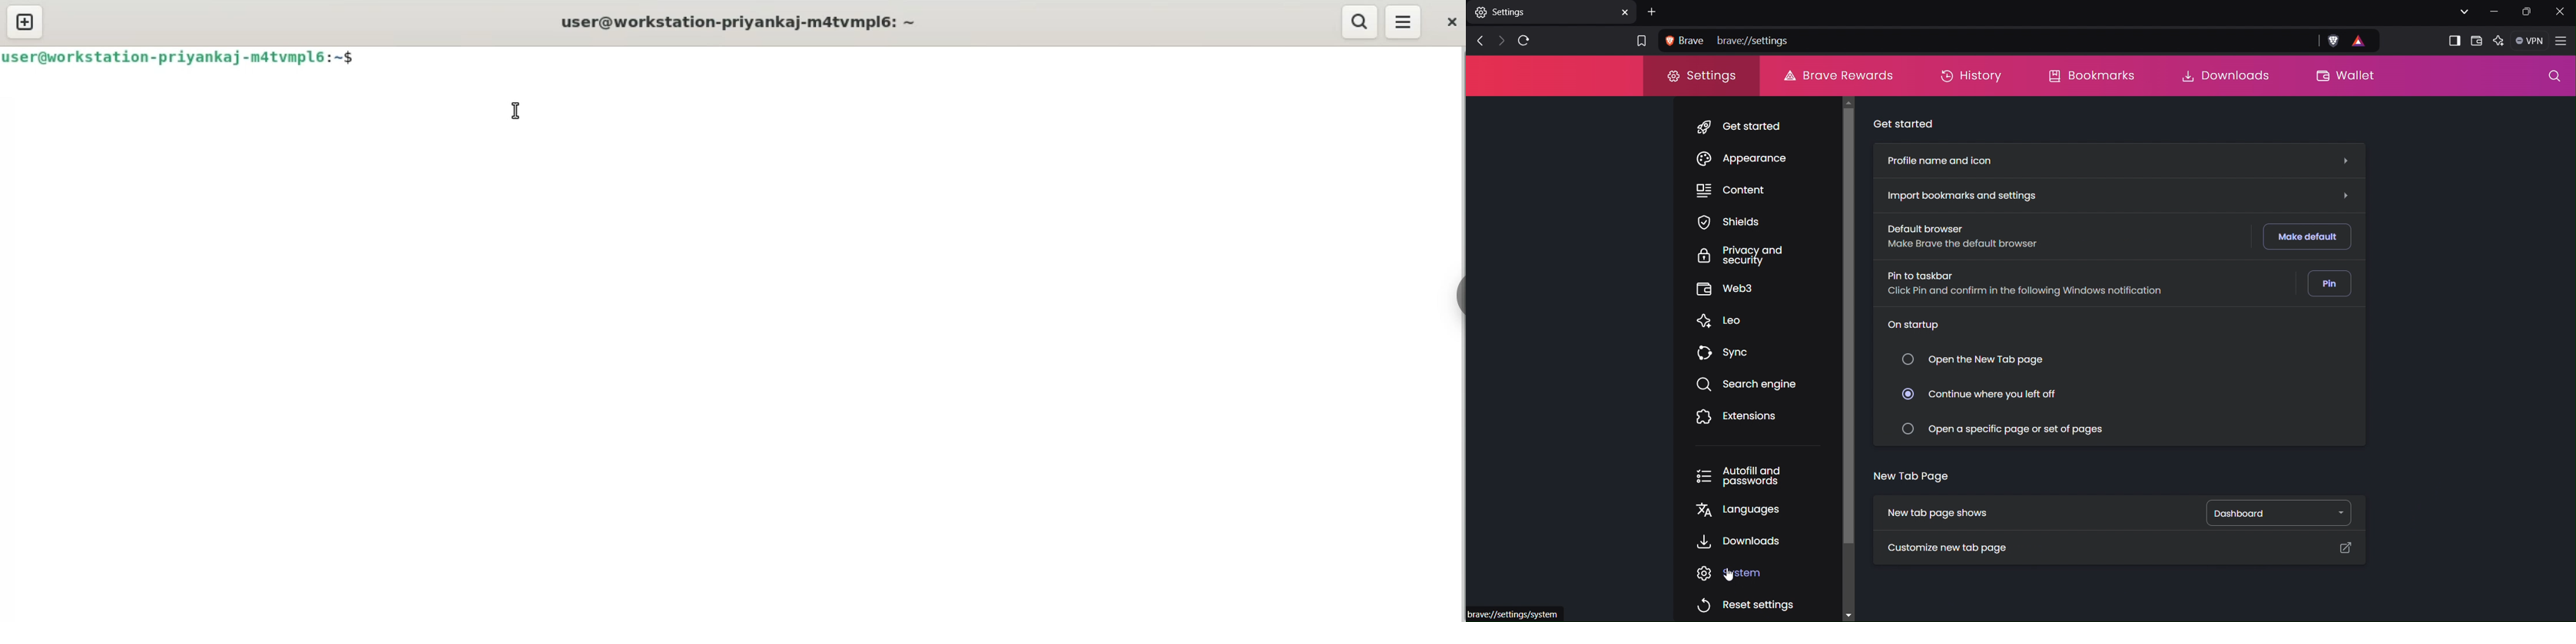 Image resolution: width=2576 pixels, height=644 pixels. What do you see at coordinates (2555, 78) in the screenshot?
I see `Search` at bounding box center [2555, 78].